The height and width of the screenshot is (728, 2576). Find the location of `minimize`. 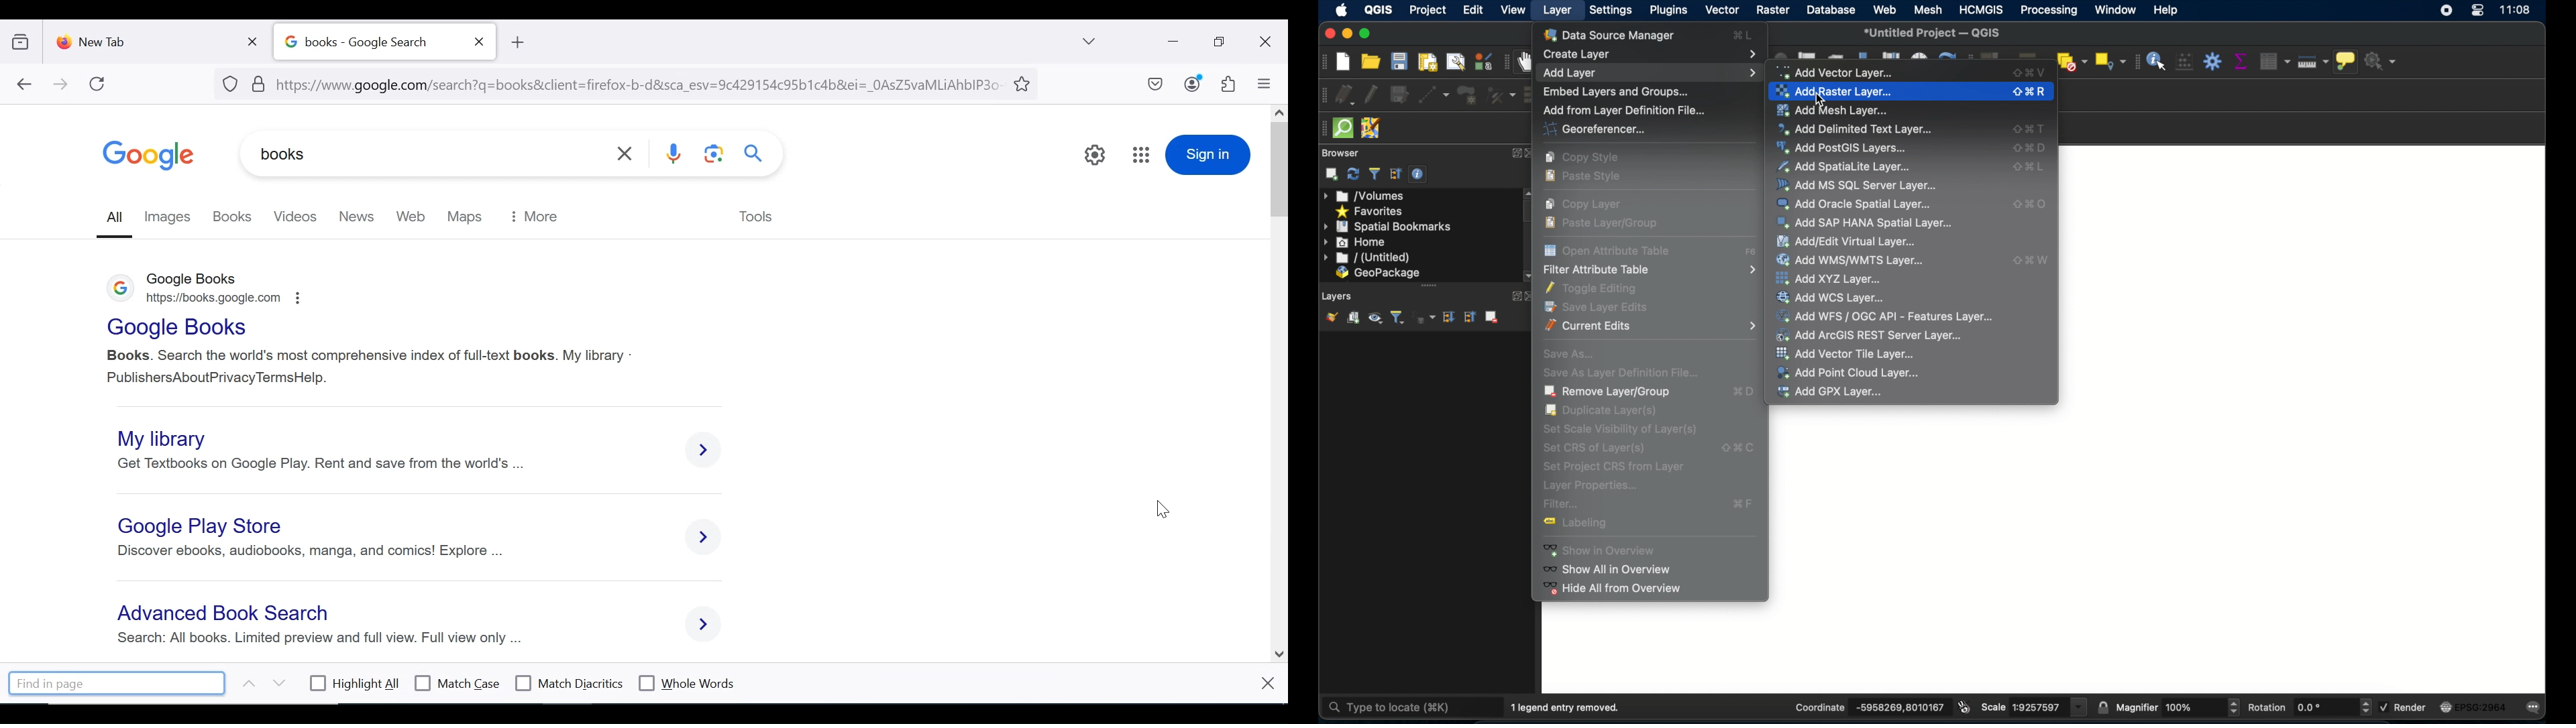

minimize is located at coordinates (1171, 40).